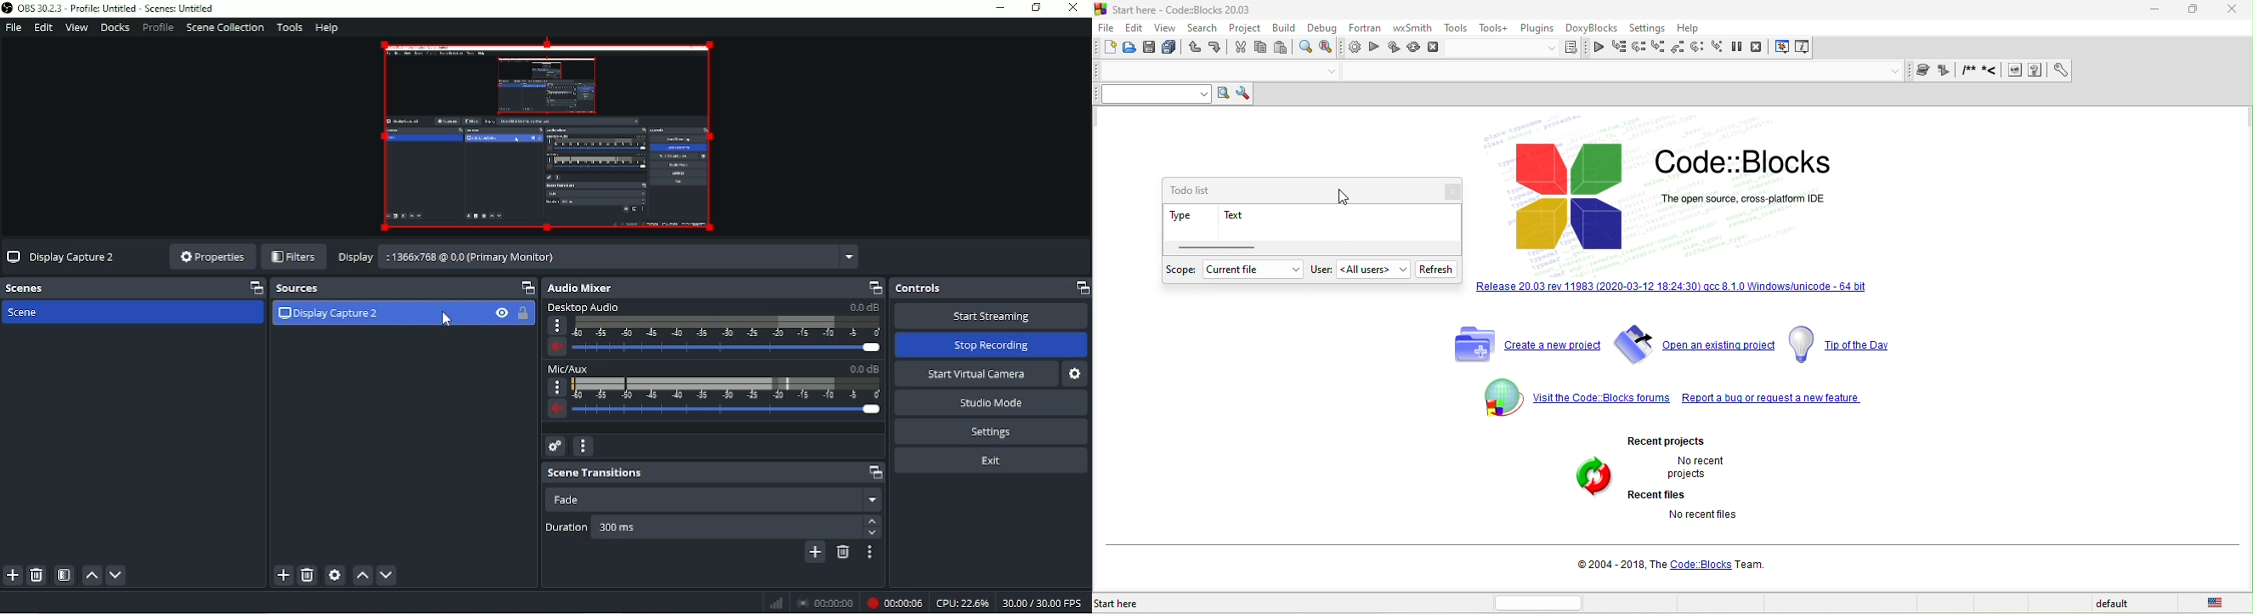 The height and width of the screenshot is (616, 2268). I want to click on current file, so click(1251, 270).